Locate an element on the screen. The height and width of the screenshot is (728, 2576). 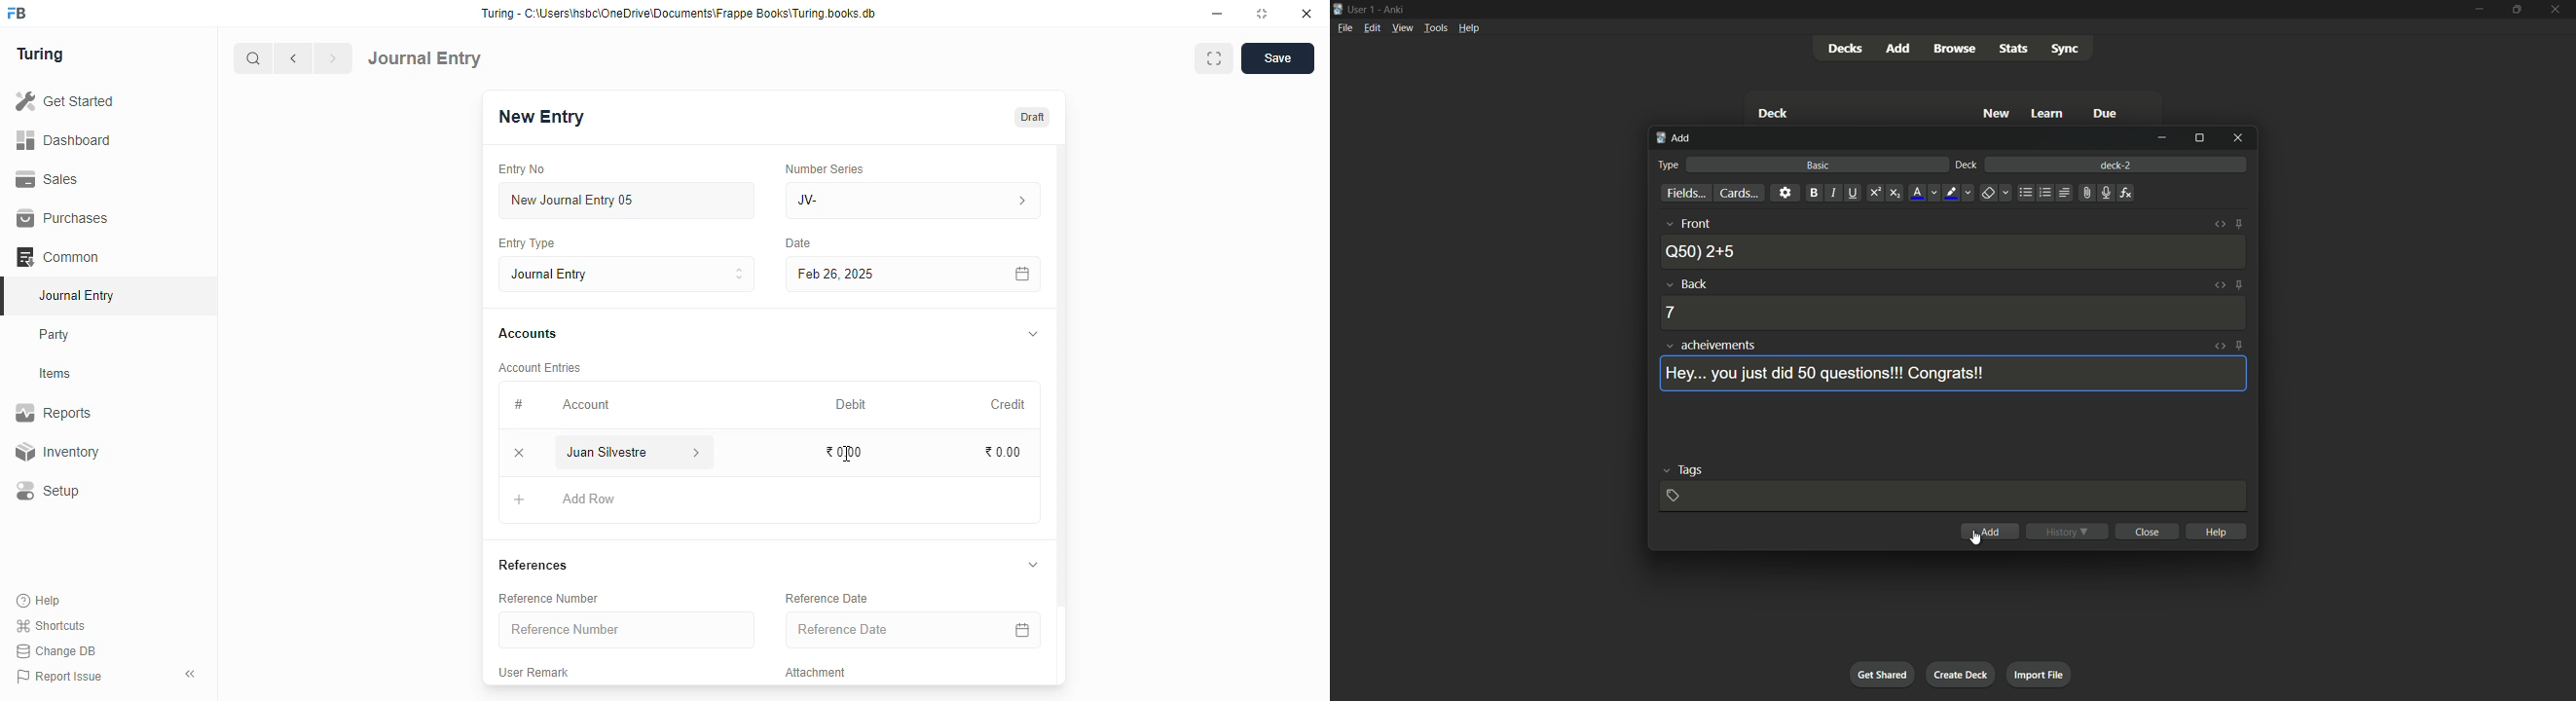
debit is located at coordinates (852, 404).